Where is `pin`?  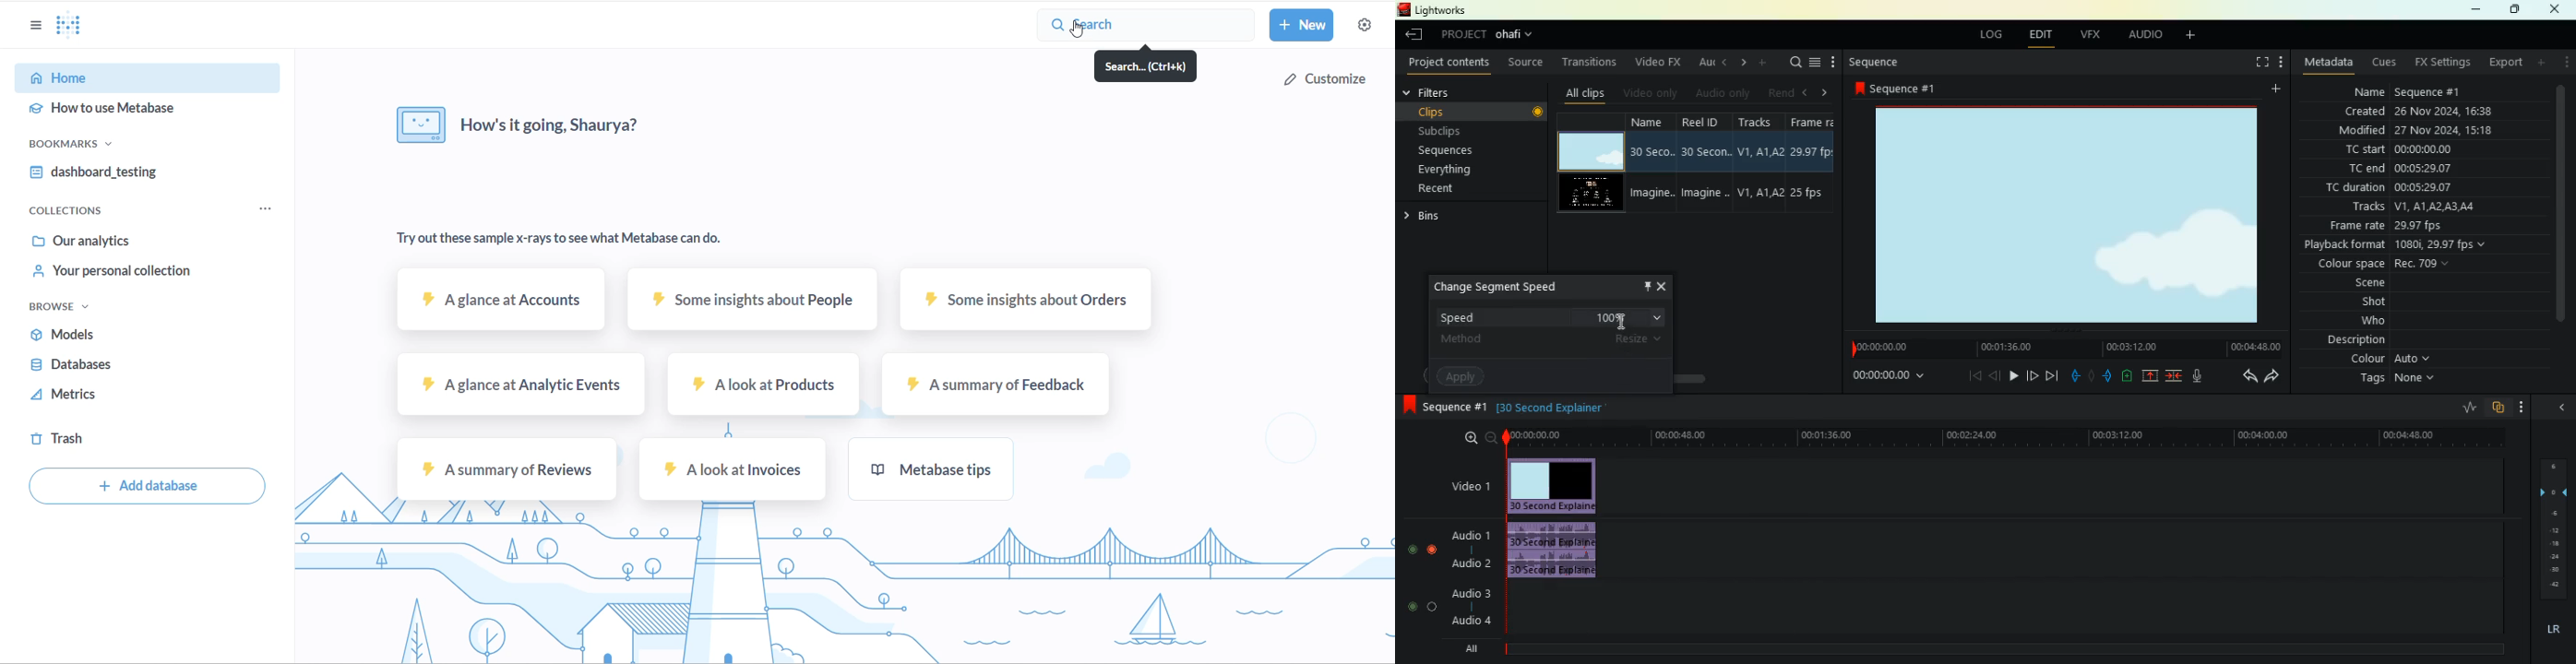
pin is located at coordinates (1647, 286).